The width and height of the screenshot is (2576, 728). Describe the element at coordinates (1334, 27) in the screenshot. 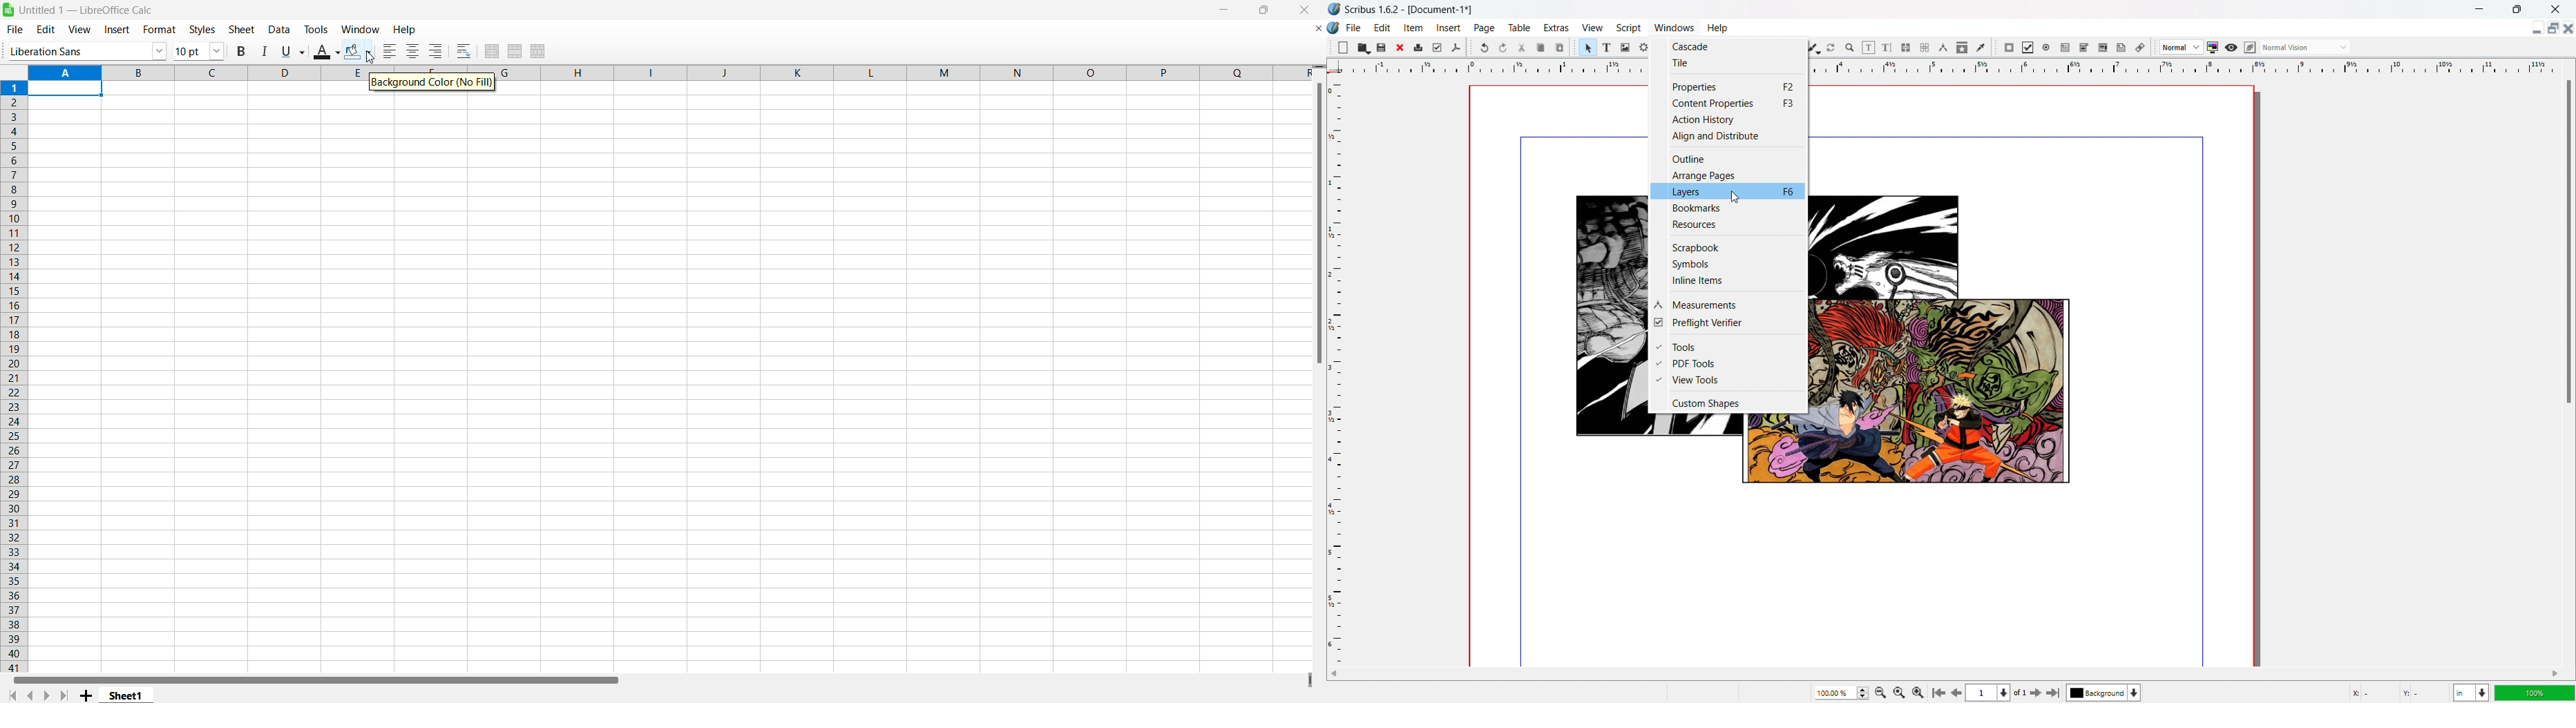

I see `logo` at that location.